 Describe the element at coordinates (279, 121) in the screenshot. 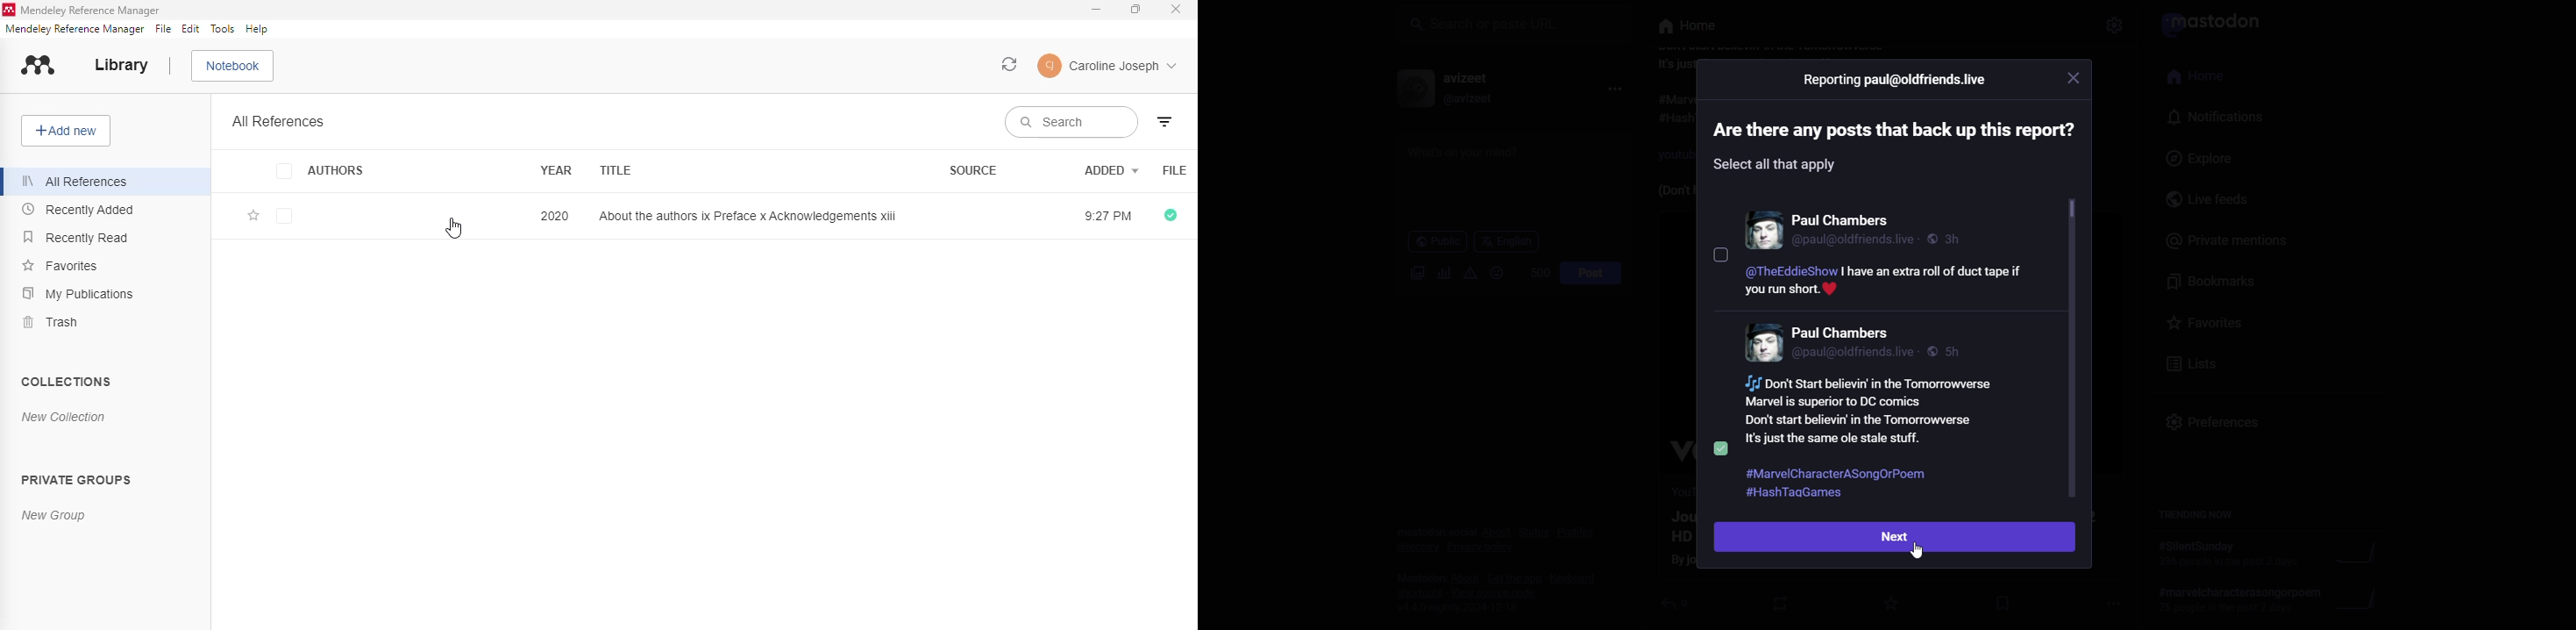

I see `all references` at that location.